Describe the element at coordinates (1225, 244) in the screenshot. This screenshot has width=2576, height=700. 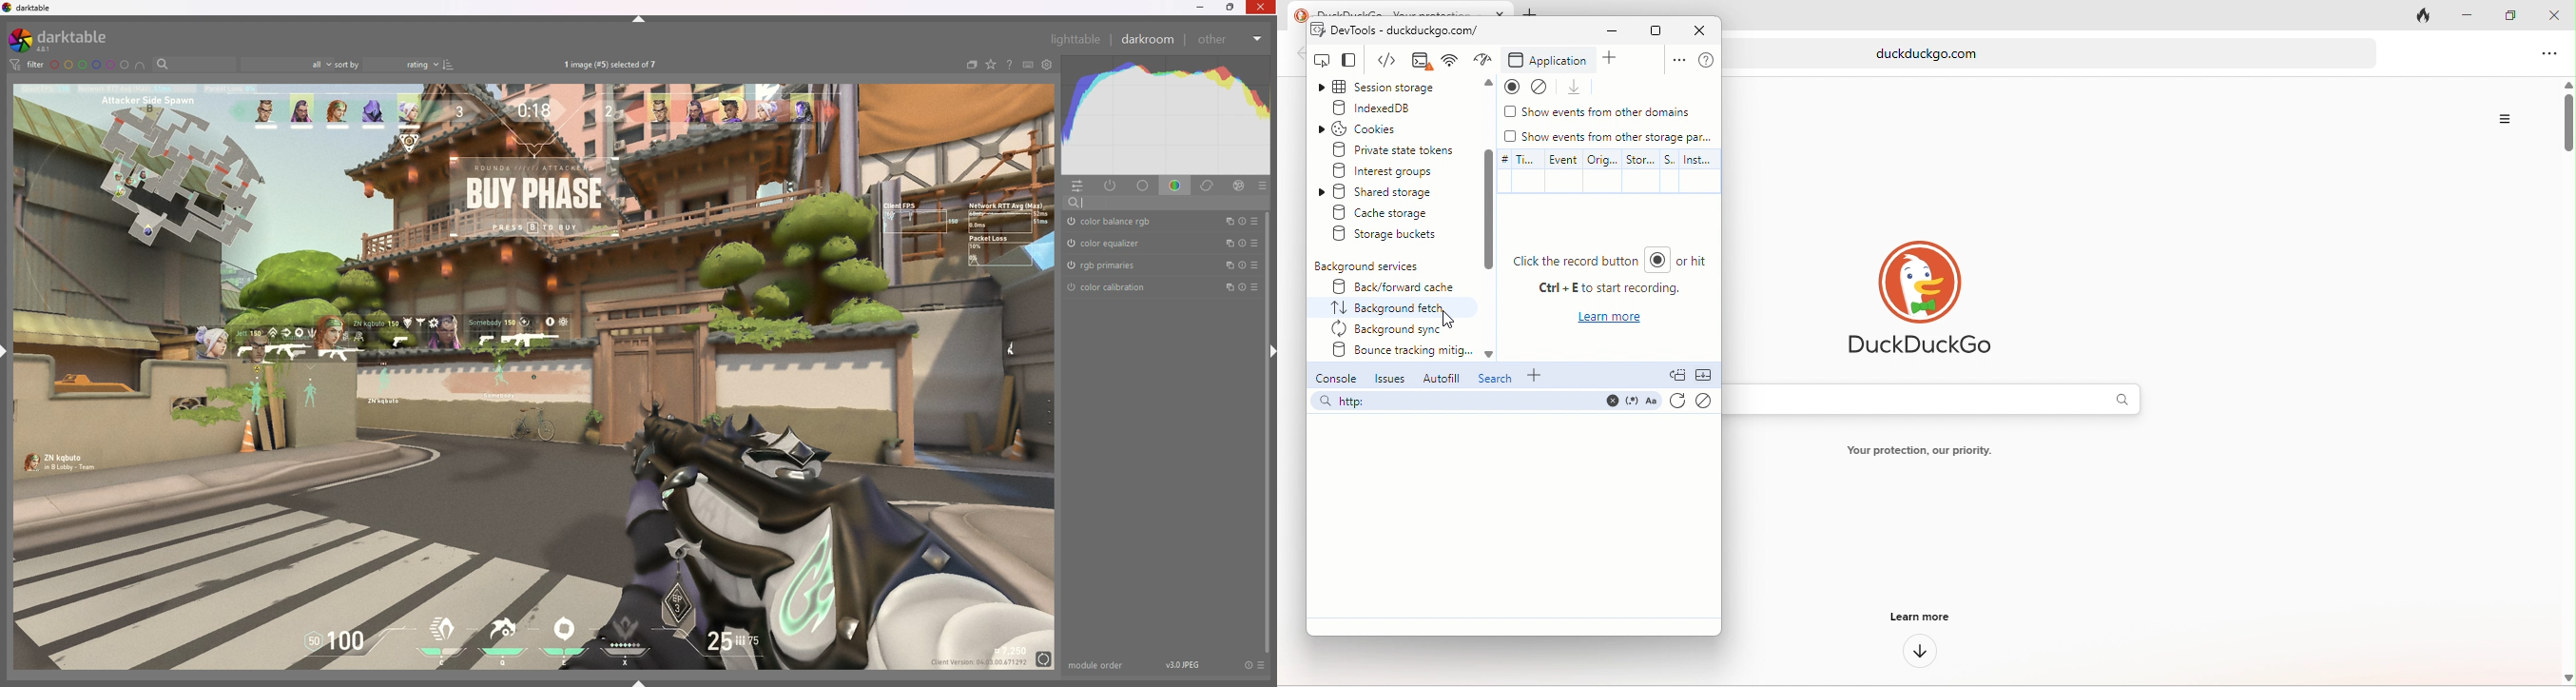
I see `multiple instances action` at that location.